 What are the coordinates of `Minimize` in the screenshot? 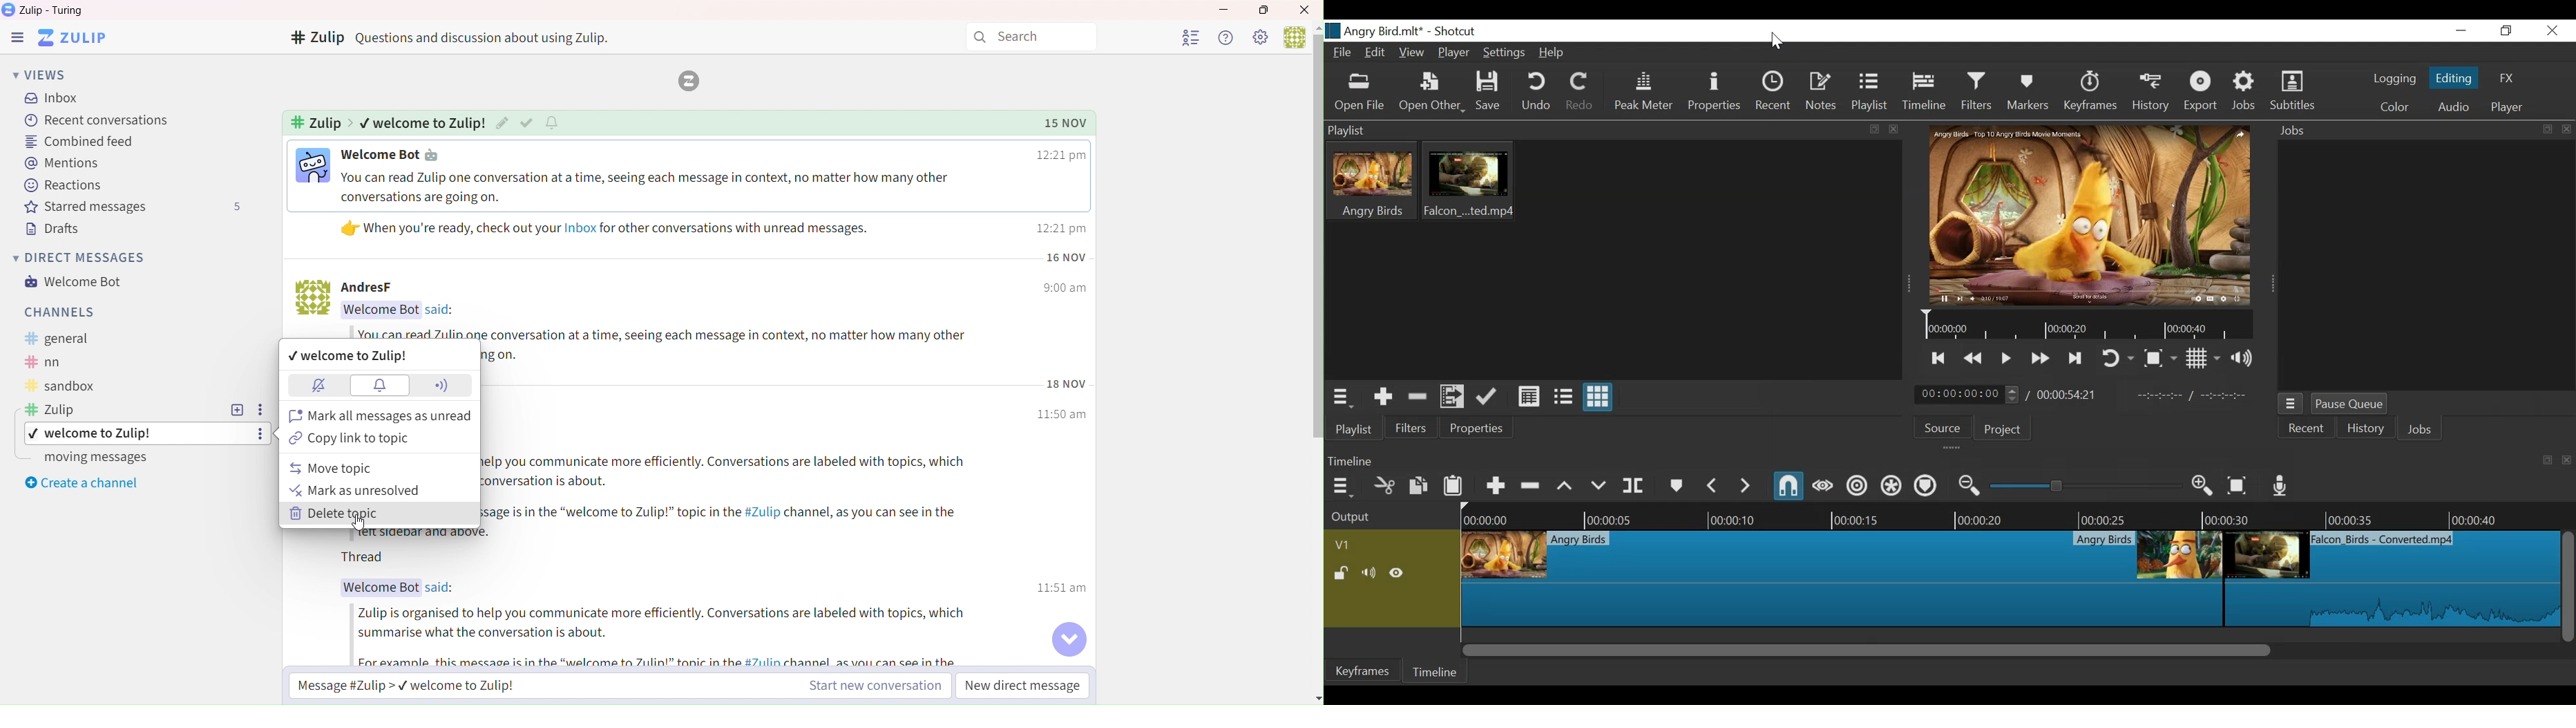 It's located at (1223, 11).